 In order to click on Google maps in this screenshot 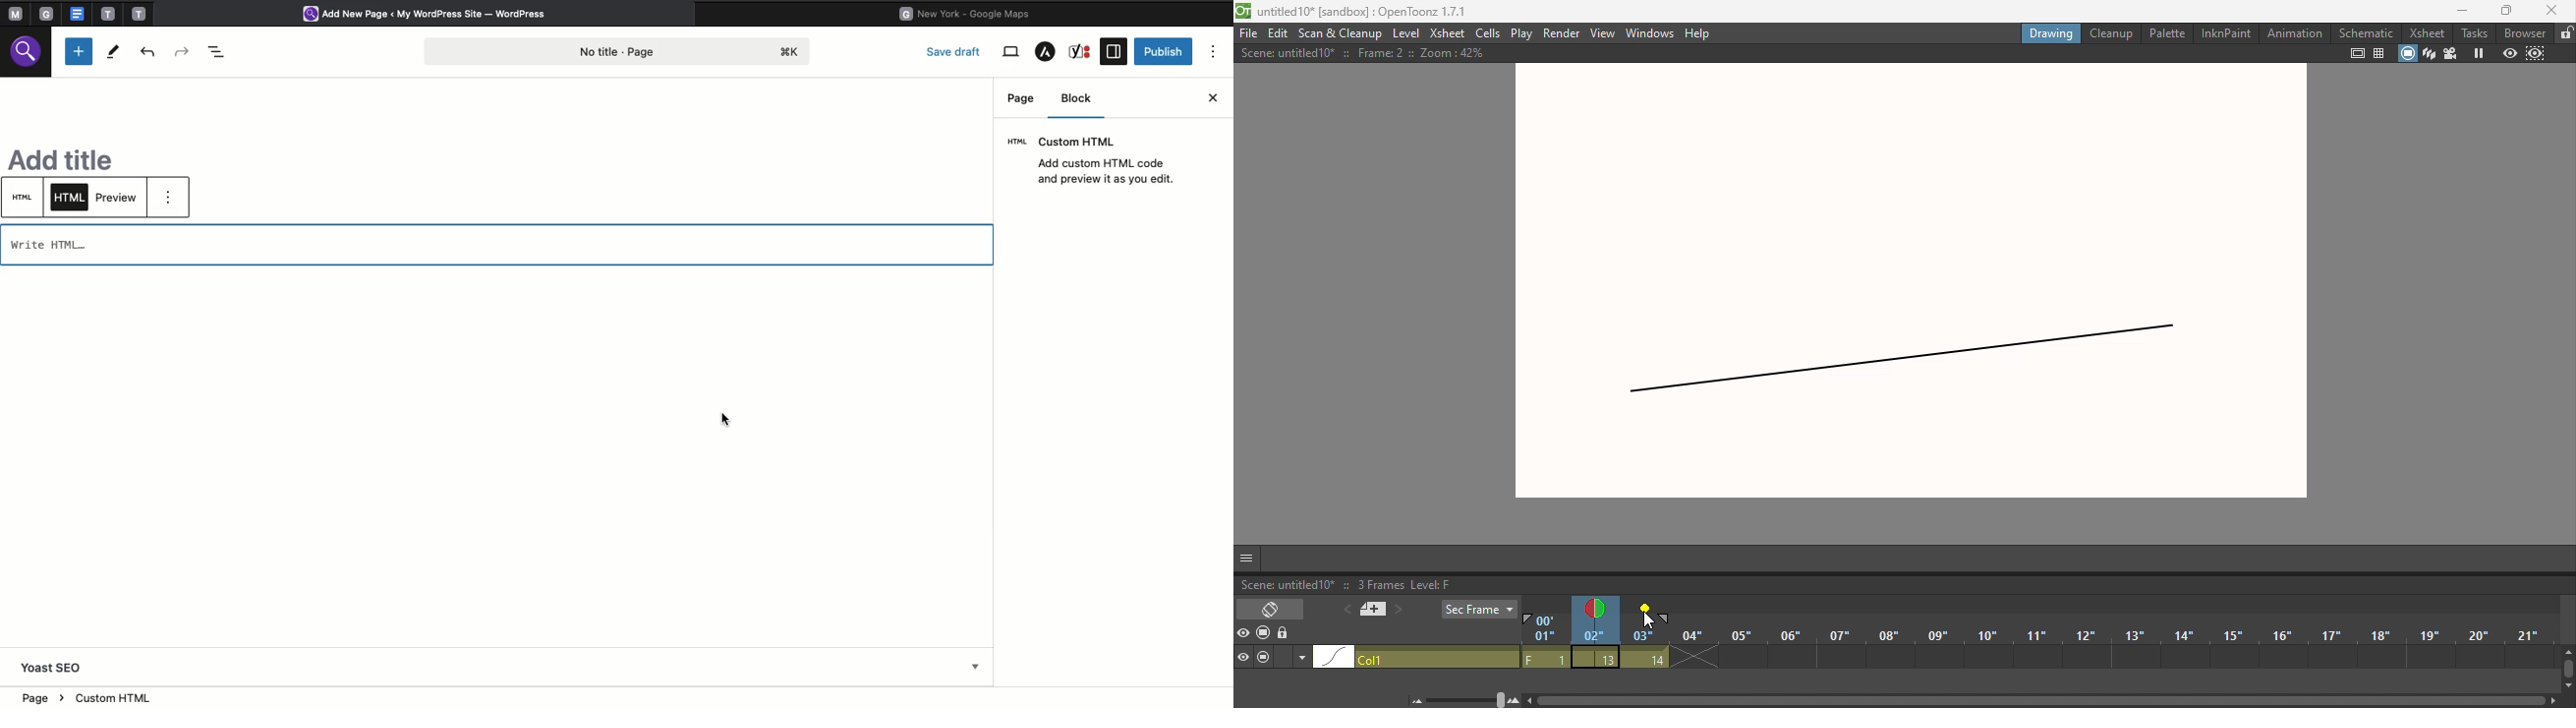, I will do `click(971, 12)`.